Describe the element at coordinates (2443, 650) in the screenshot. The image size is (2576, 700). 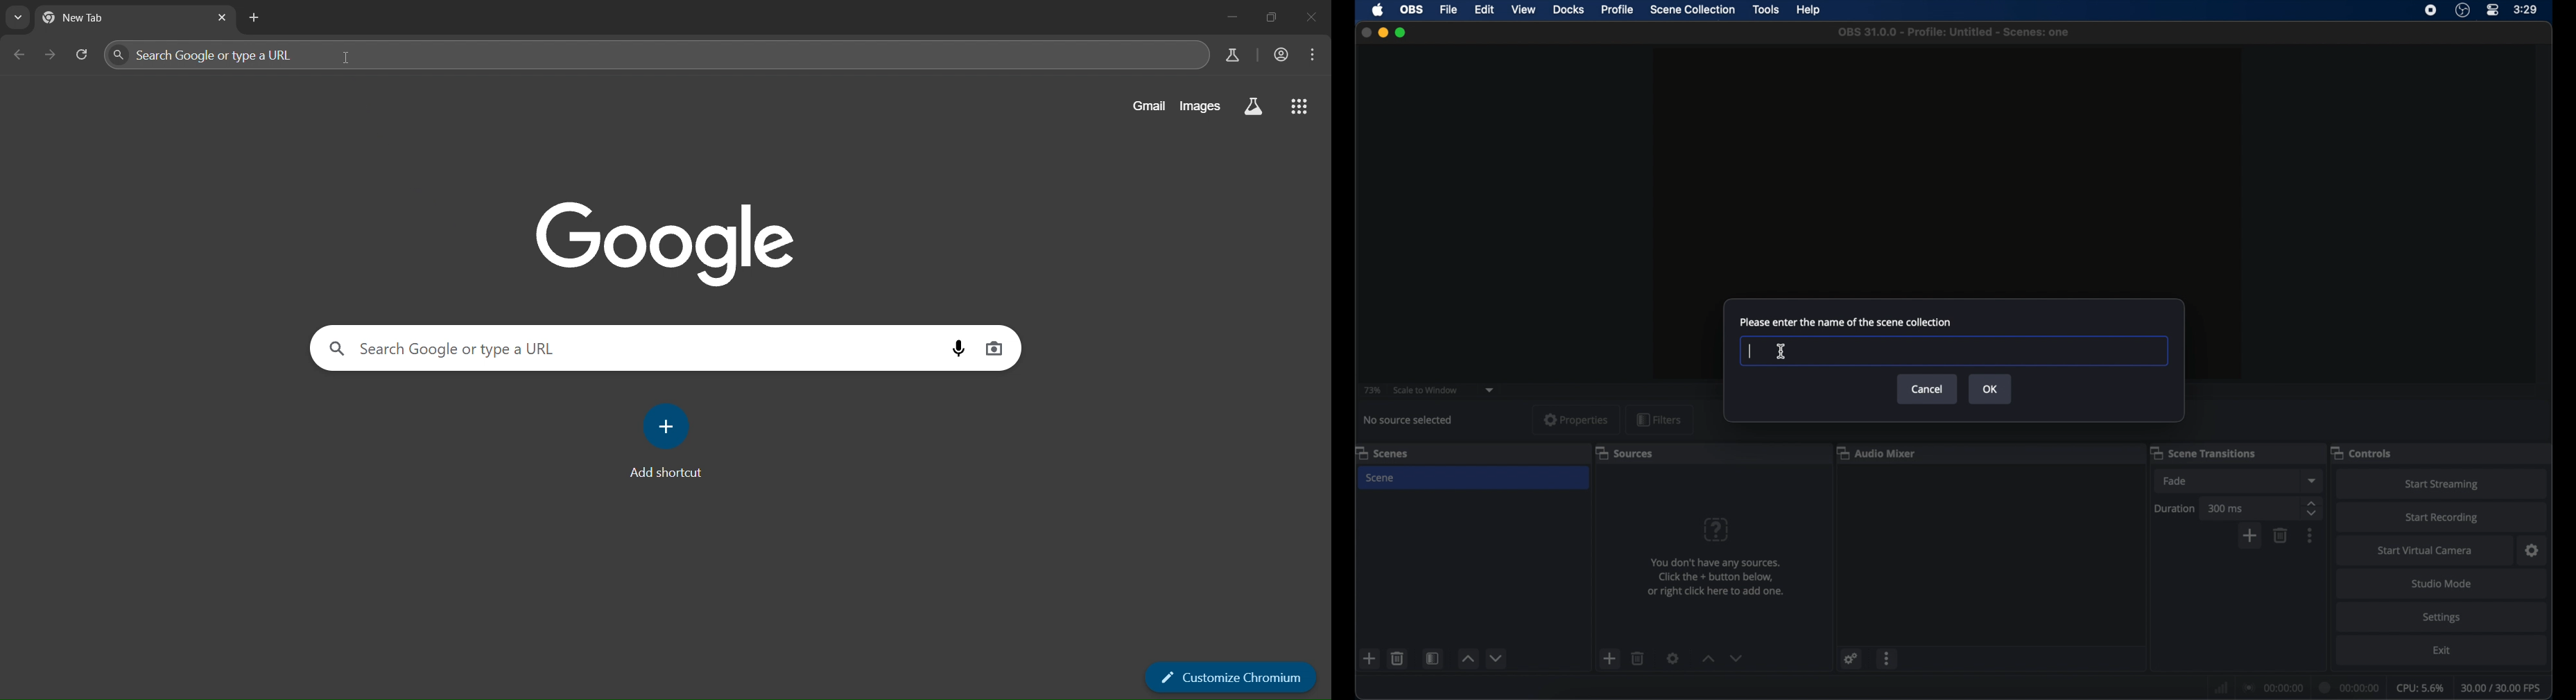
I see `exit` at that location.